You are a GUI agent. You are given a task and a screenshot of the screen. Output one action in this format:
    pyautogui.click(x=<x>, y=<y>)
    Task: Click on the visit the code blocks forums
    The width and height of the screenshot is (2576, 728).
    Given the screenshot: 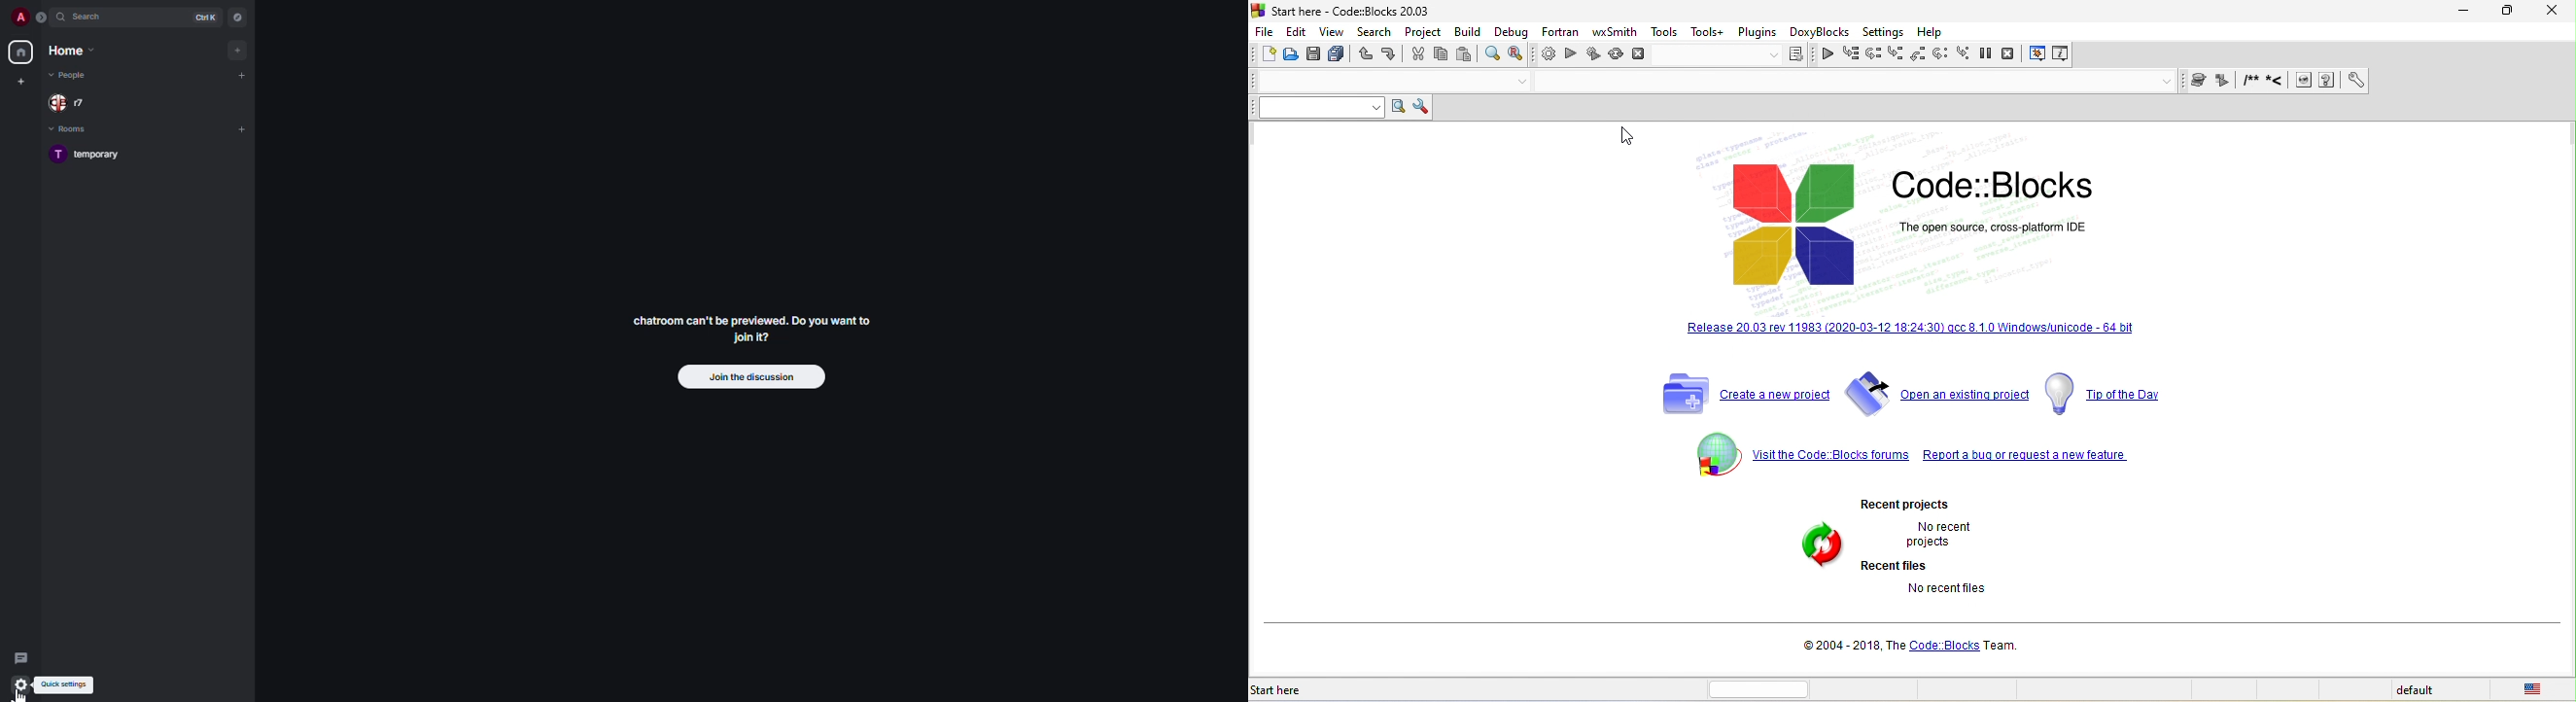 What is the action you would take?
    pyautogui.click(x=1795, y=452)
    